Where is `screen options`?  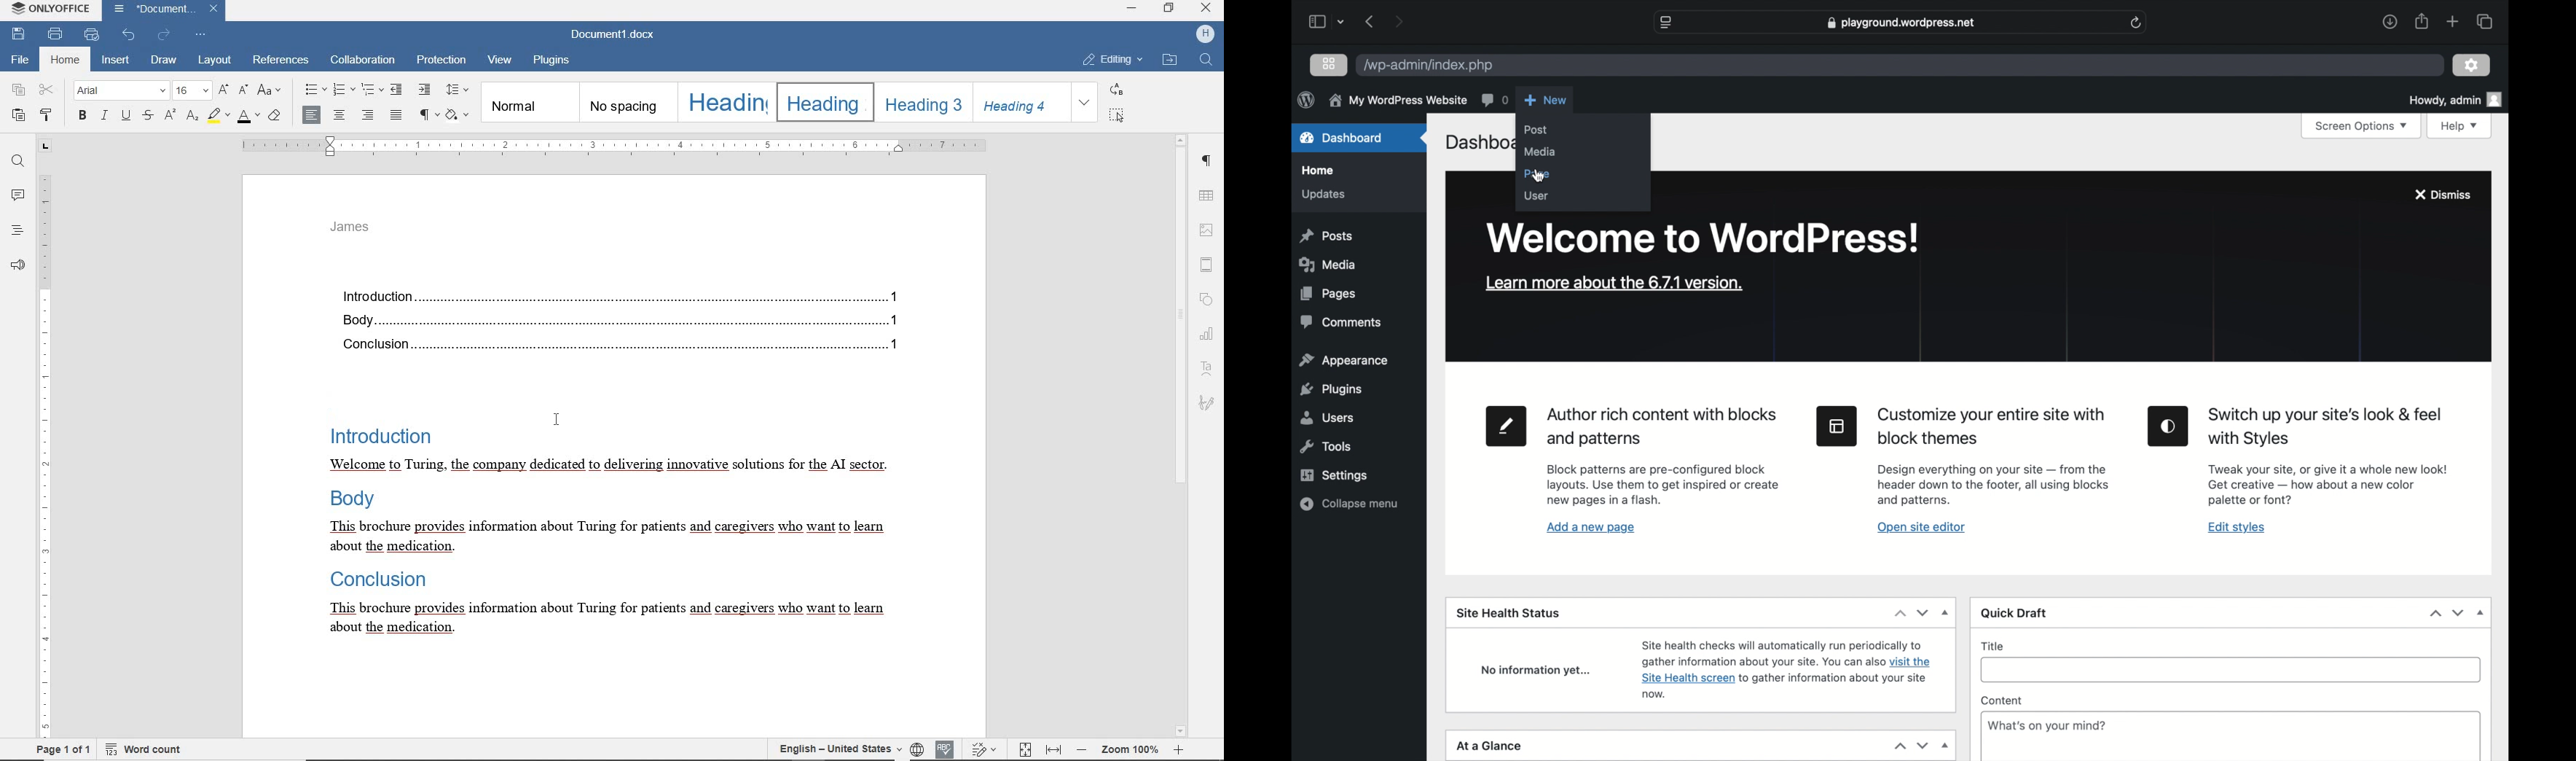 screen options is located at coordinates (2362, 126).